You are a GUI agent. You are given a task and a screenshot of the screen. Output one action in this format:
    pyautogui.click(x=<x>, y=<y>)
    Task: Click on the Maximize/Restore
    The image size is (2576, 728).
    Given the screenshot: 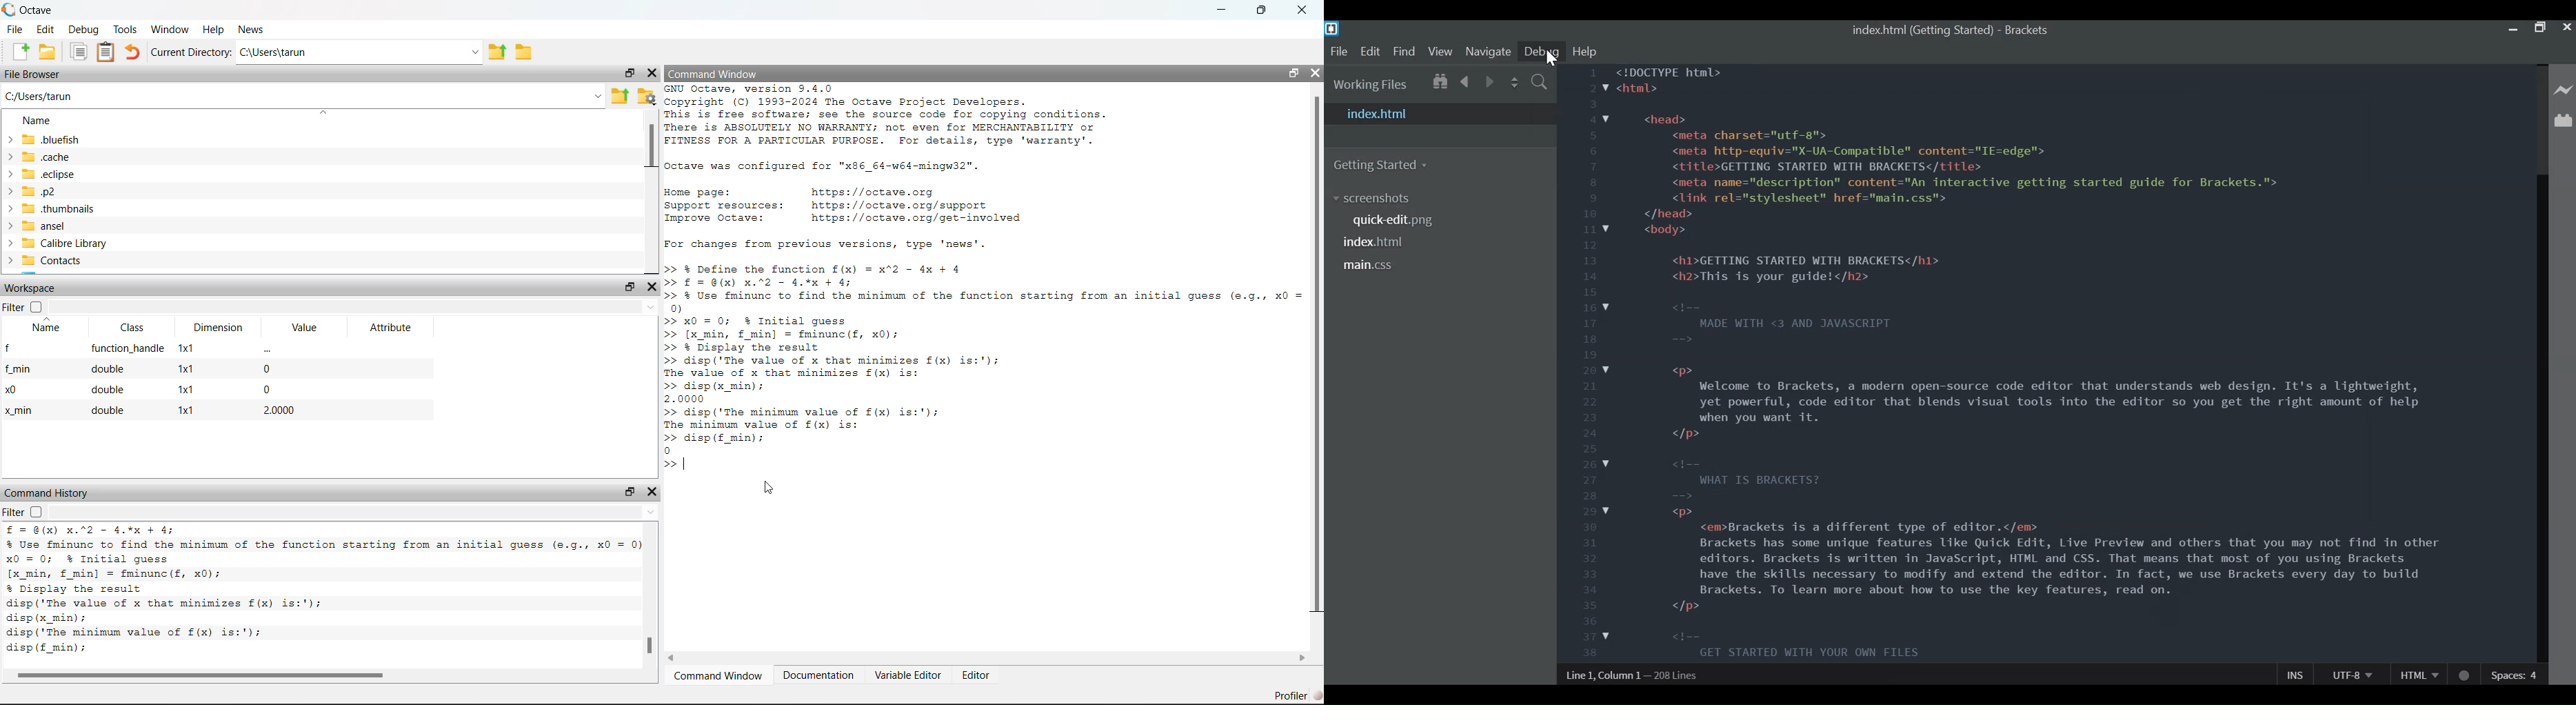 What is the action you would take?
    pyautogui.click(x=1262, y=10)
    